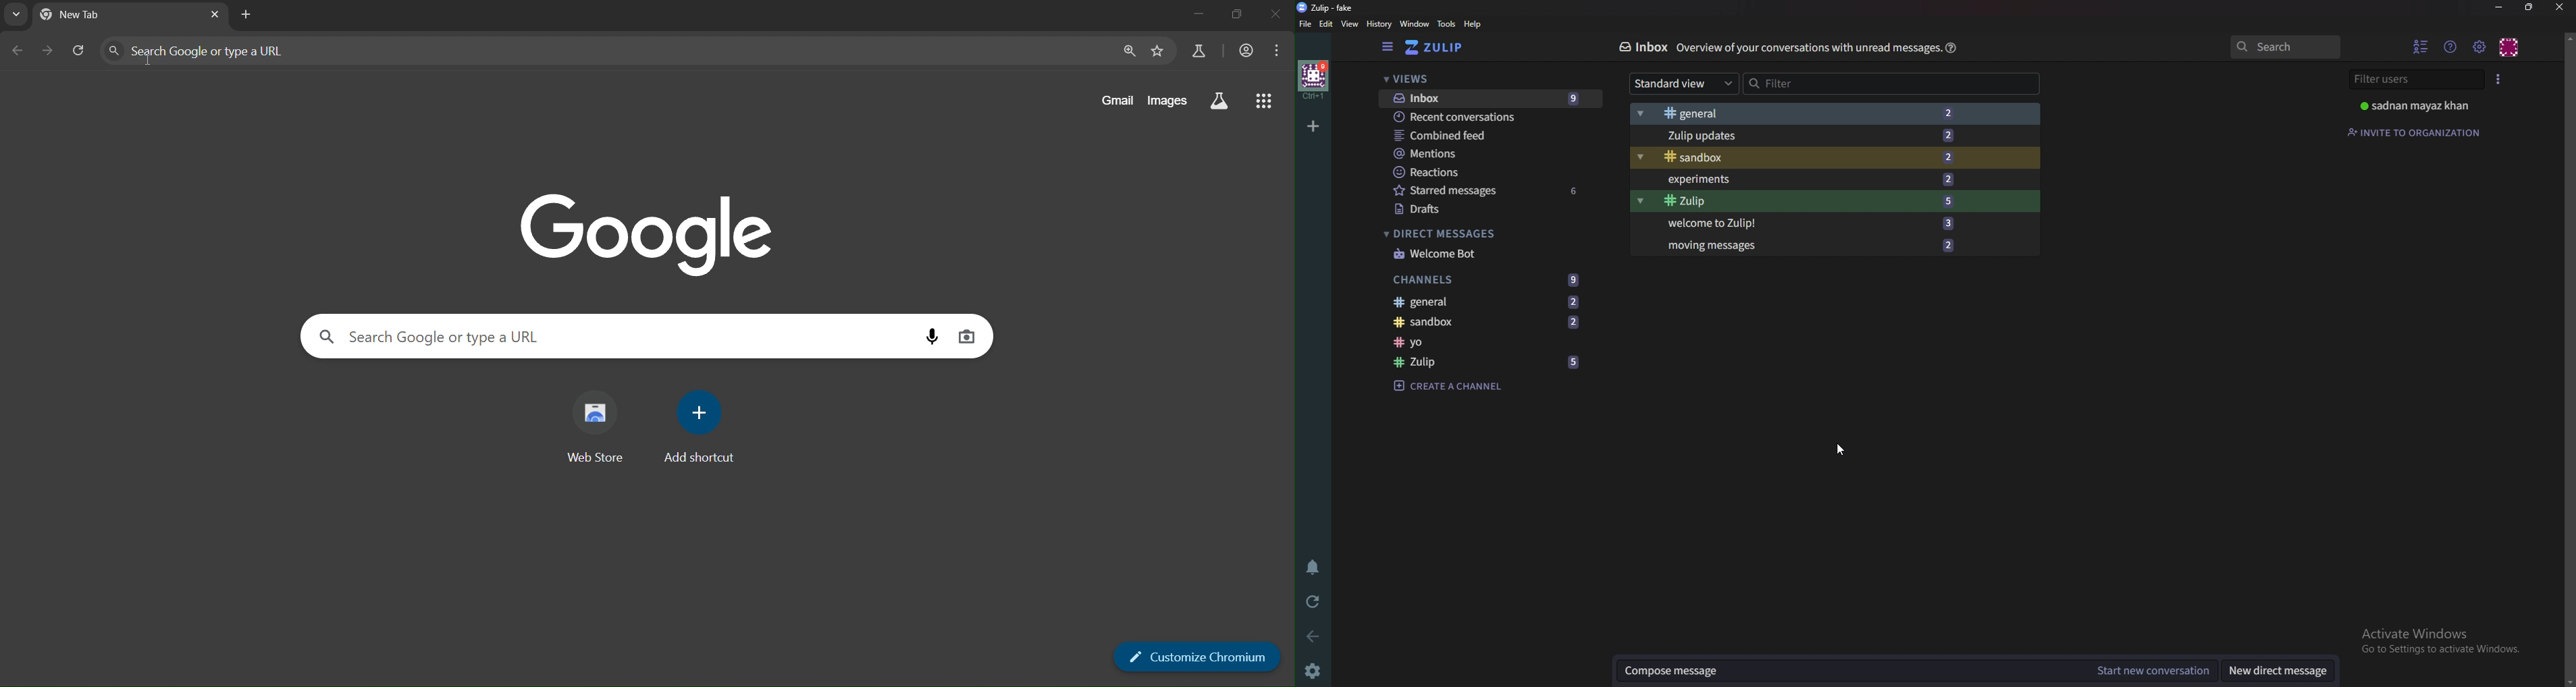  What do you see at coordinates (1808, 49) in the screenshot?
I see `Info` at bounding box center [1808, 49].